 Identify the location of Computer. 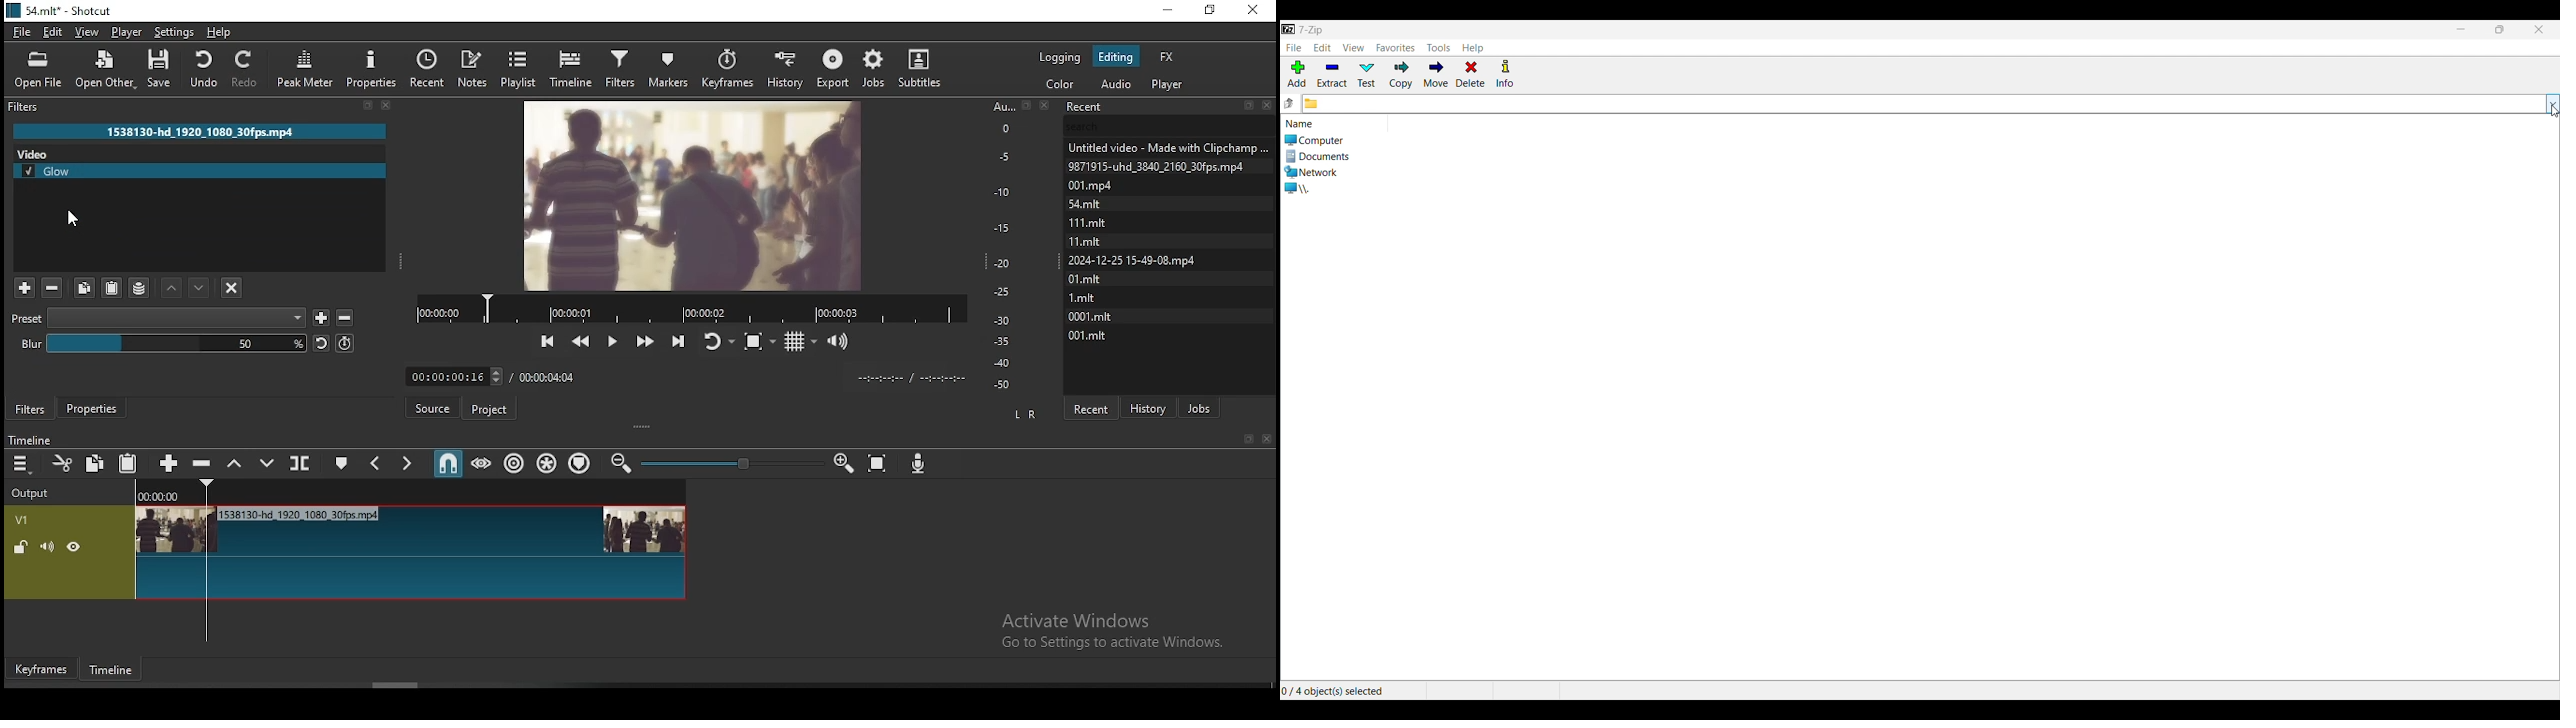
(1319, 140).